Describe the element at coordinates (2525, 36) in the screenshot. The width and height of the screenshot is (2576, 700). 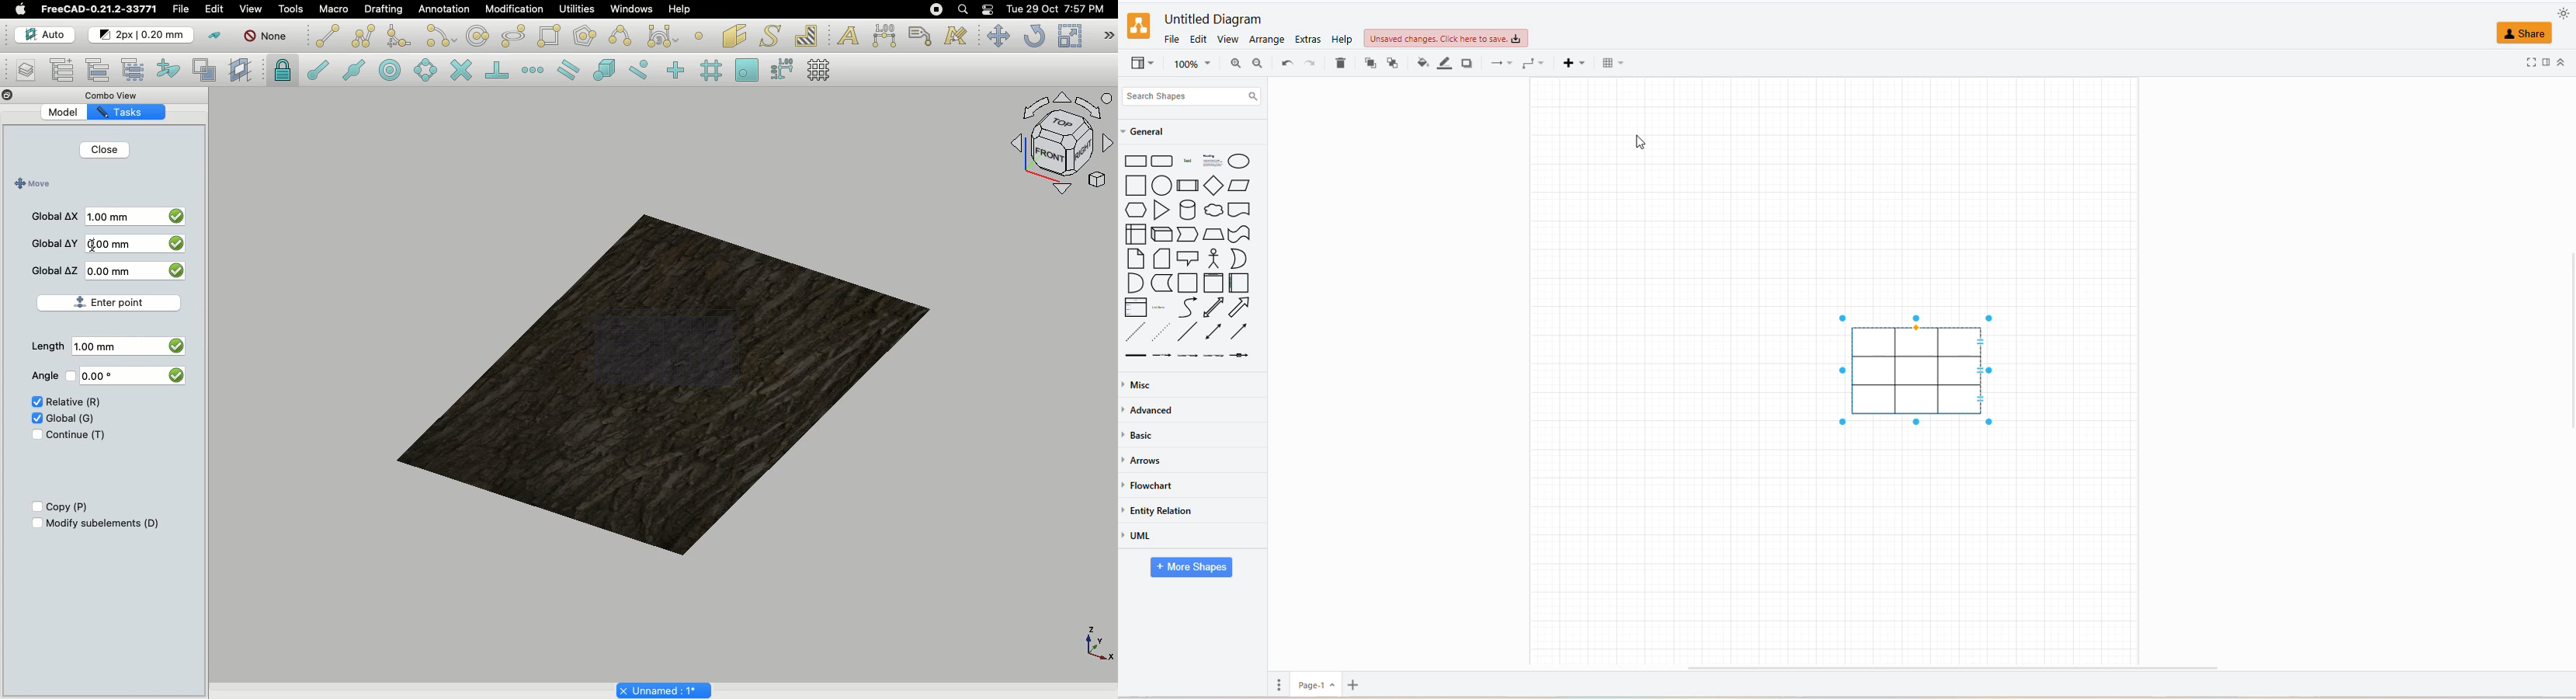
I see `share` at that location.